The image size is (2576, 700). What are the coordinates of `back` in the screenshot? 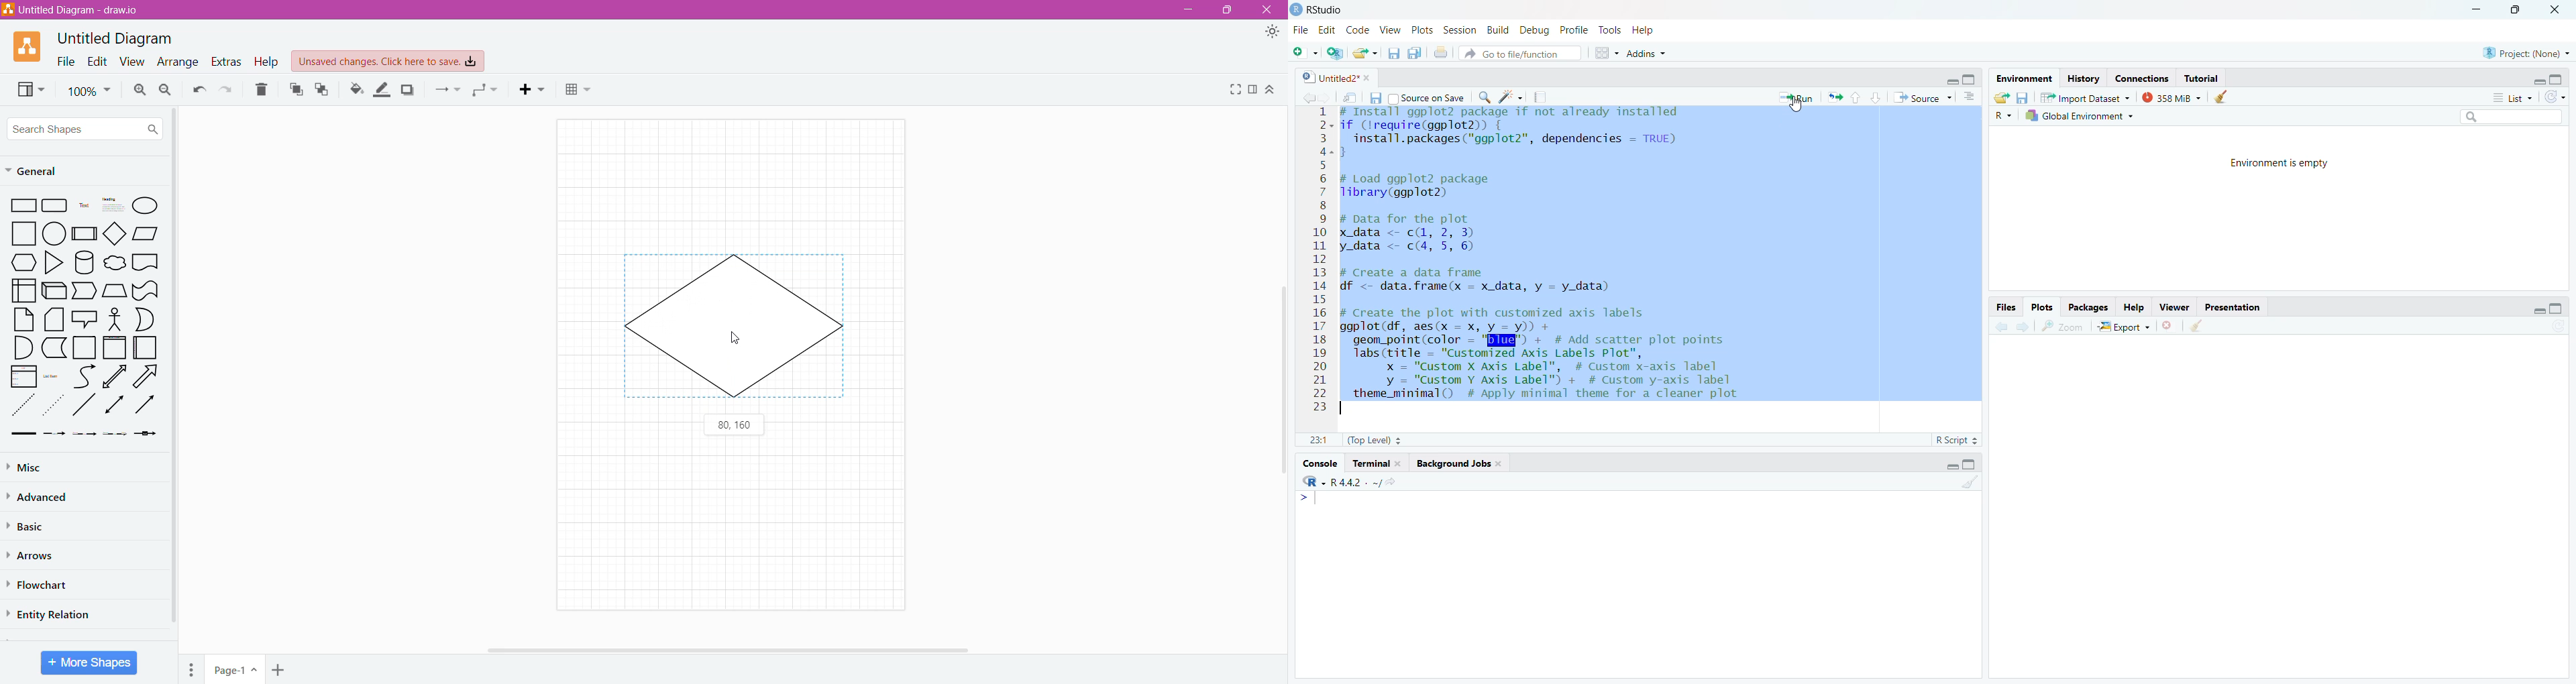 It's located at (1999, 328).